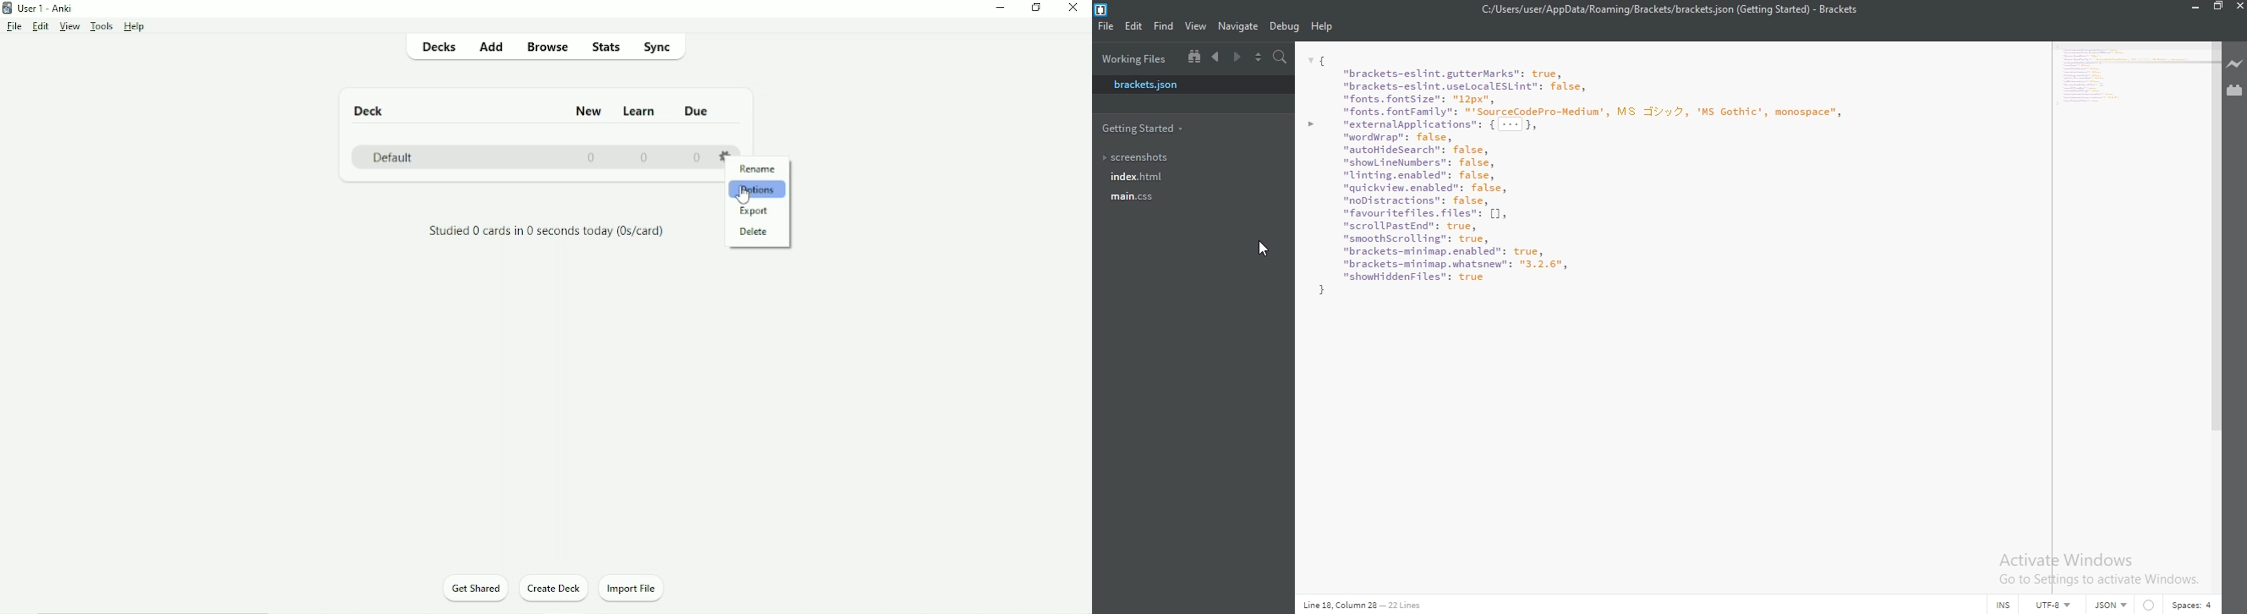  What do you see at coordinates (728, 156) in the screenshot?
I see `Settings` at bounding box center [728, 156].